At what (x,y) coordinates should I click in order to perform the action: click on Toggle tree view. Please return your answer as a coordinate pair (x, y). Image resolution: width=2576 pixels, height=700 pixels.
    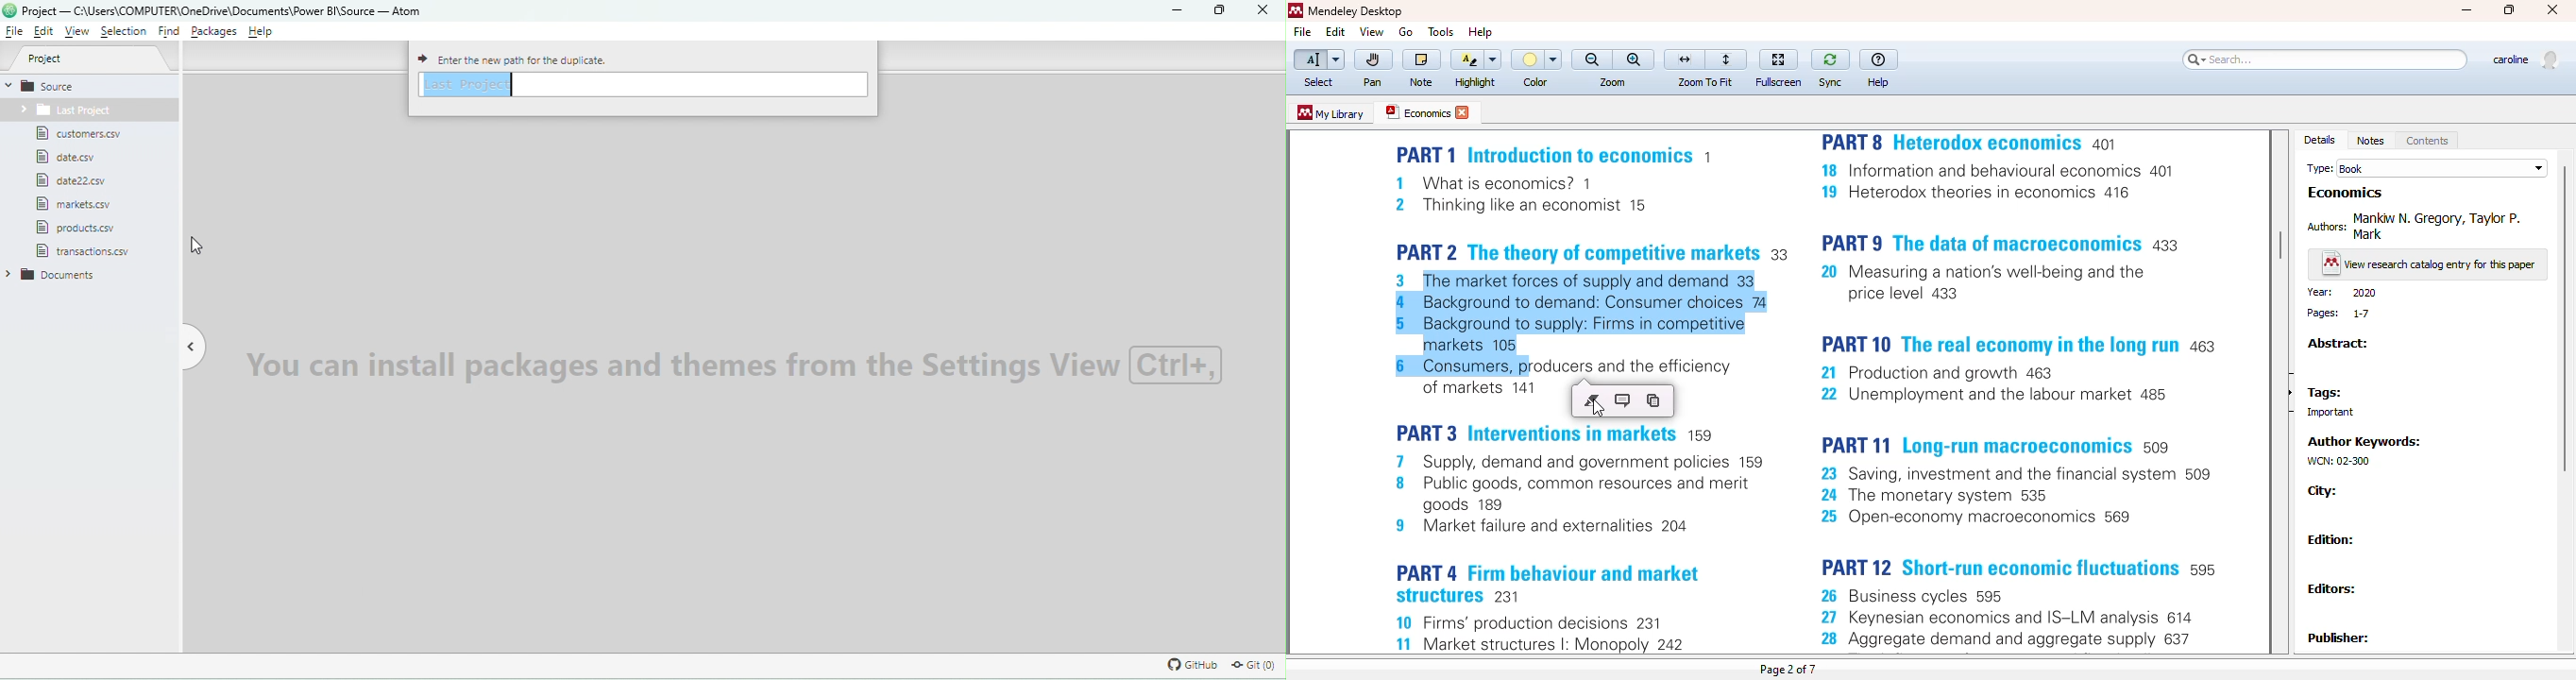
    Looking at the image, I should click on (190, 345).